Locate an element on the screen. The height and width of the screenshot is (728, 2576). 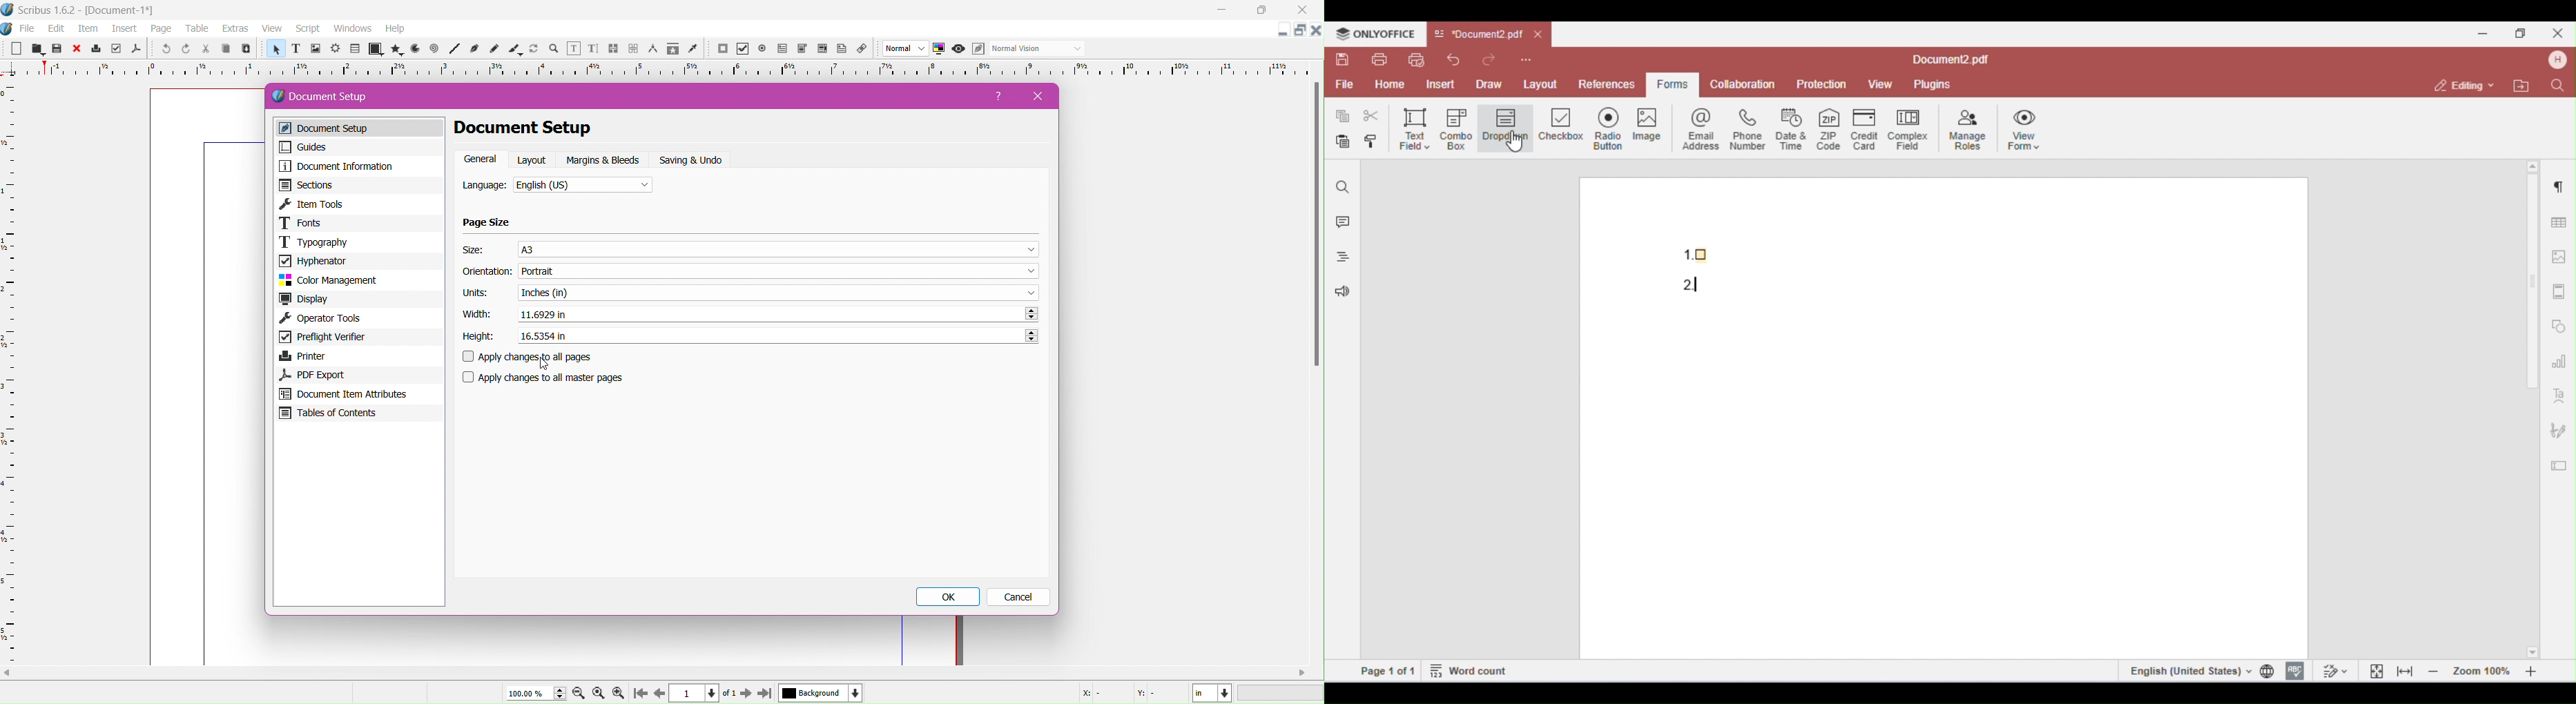
go to start page is located at coordinates (639, 694).